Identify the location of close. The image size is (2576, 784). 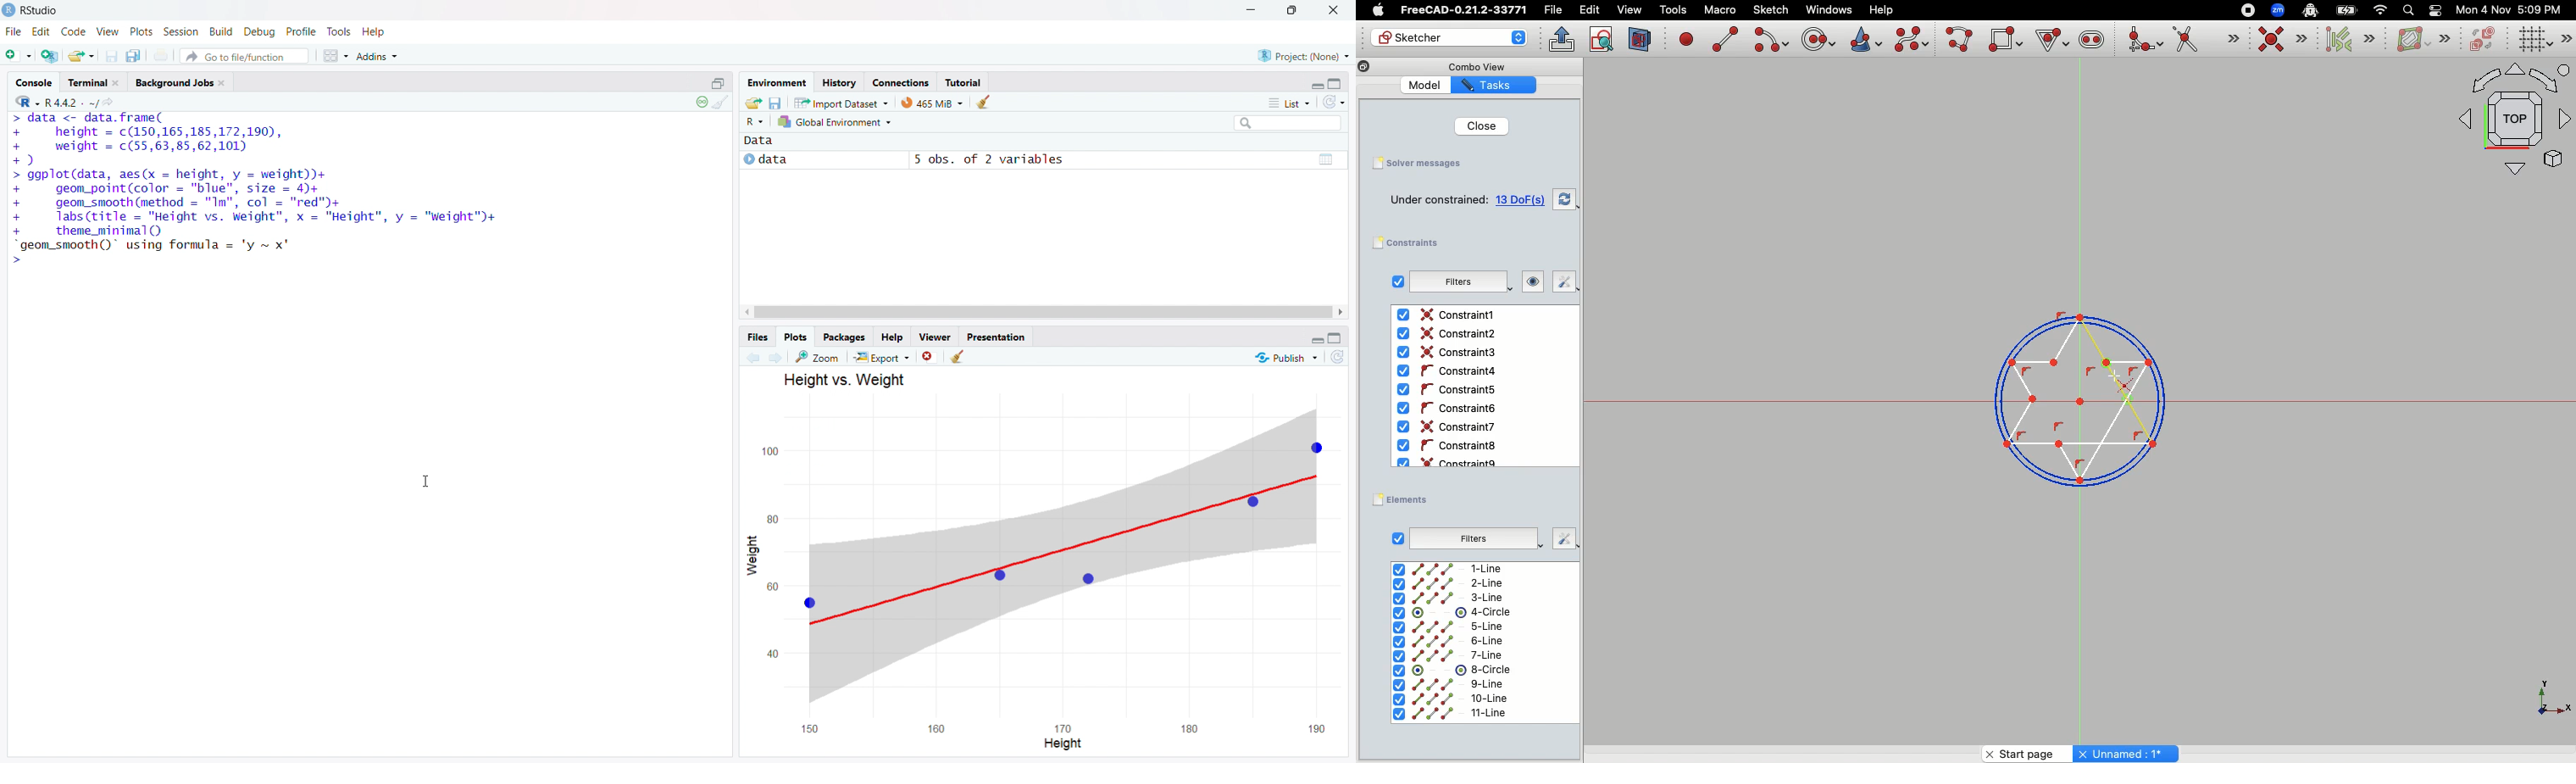
(221, 83).